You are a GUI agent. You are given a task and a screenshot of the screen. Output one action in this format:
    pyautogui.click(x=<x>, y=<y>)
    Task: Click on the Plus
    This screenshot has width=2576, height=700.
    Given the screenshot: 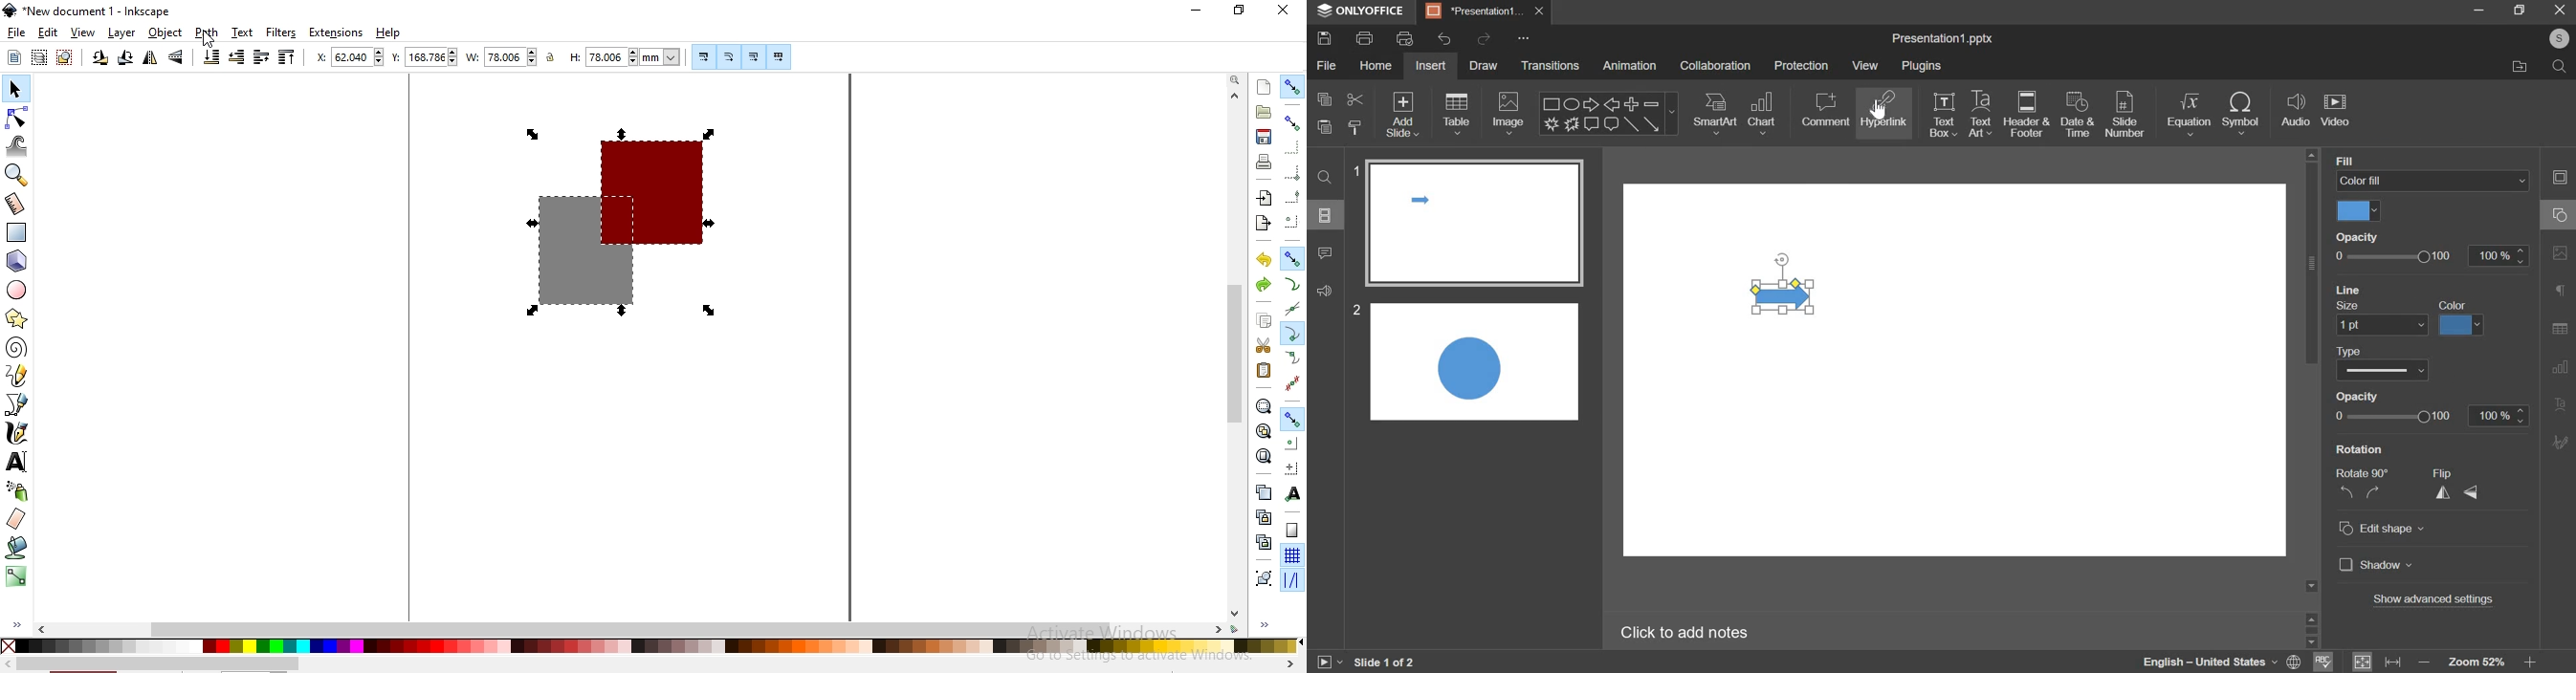 What is the action you would take?
    pyautogui.click(x=1632, y=103)
    